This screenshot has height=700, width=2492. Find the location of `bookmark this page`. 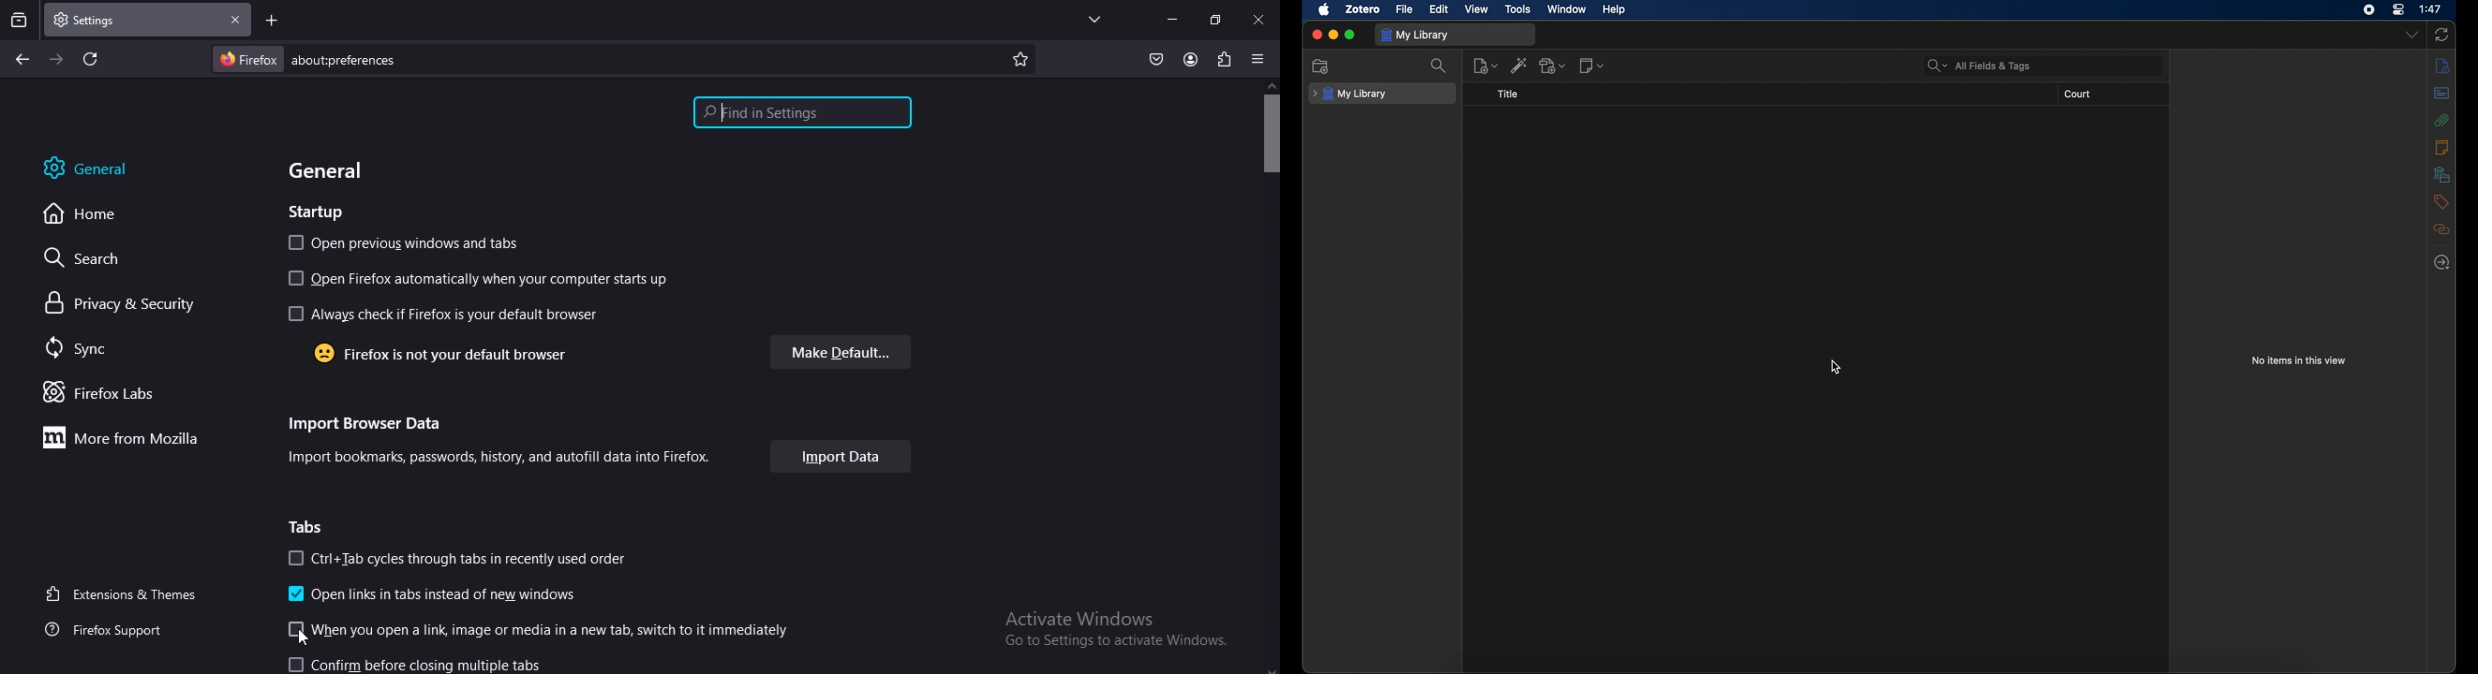

bookmark this page is located at coordinates (1020, 60).